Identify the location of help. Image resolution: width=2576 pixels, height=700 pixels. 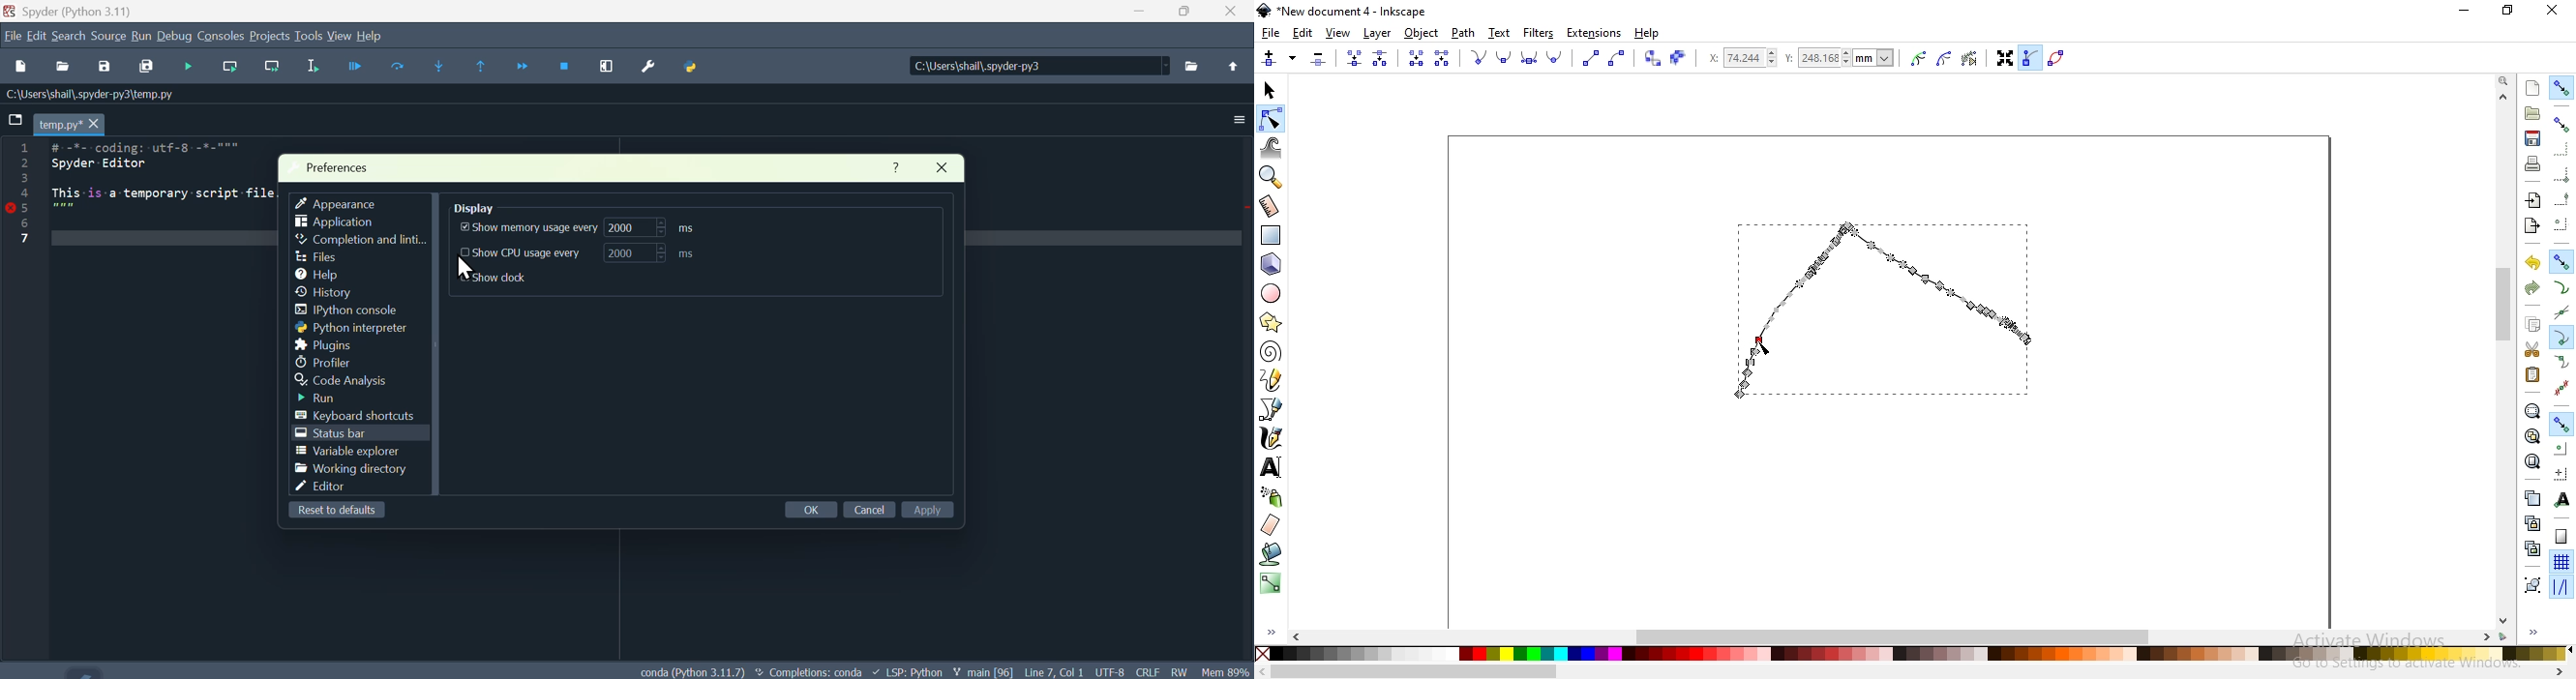
(1647, 34).